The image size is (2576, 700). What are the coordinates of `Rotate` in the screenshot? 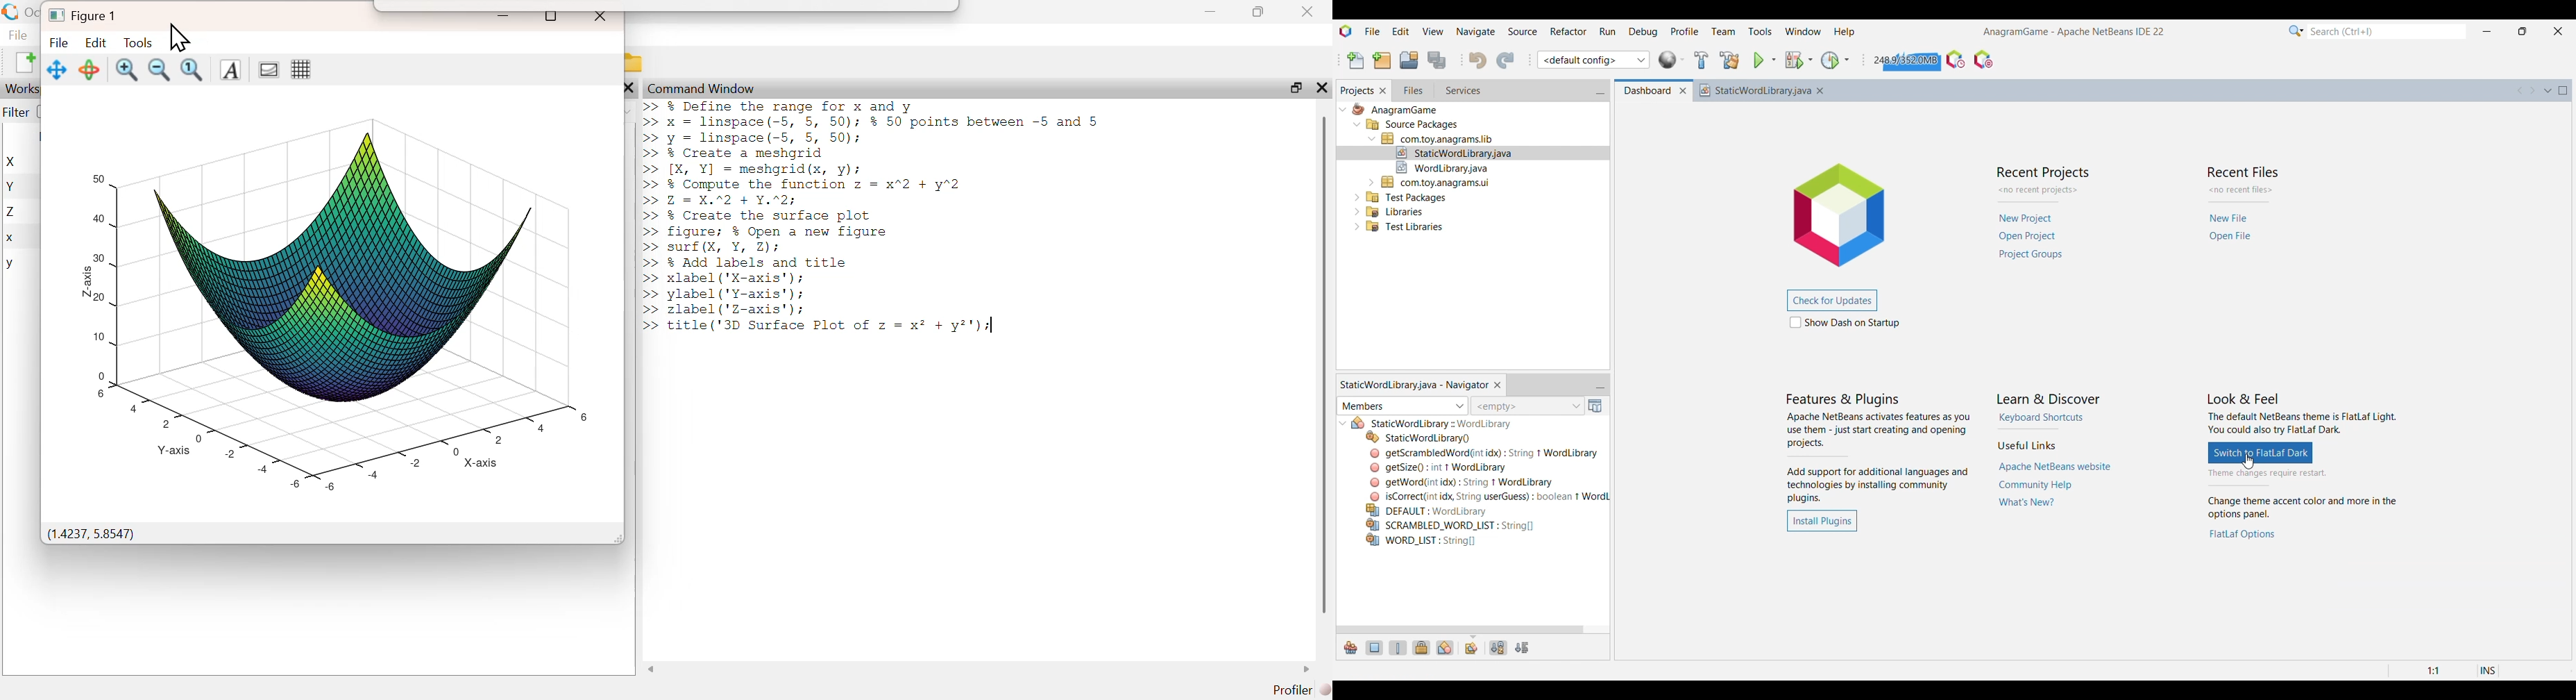 It's located at (89, 71).